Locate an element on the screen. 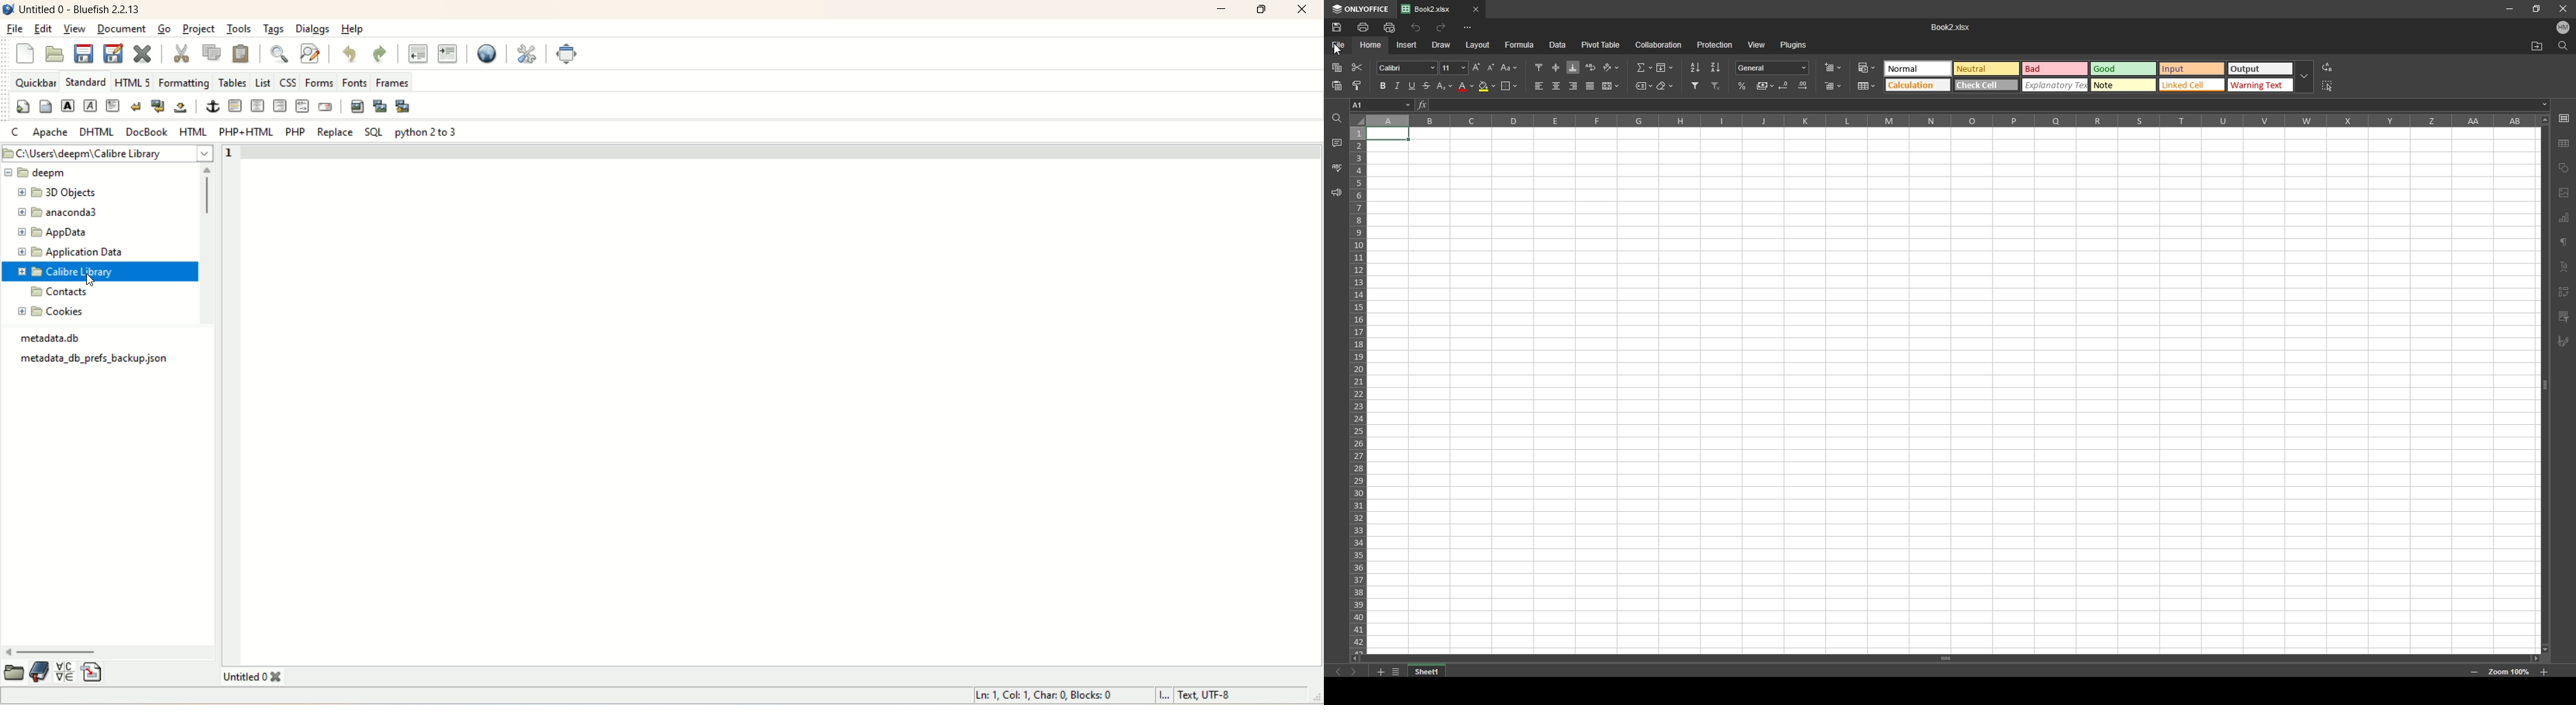 The width and height of the screenshot is (2576, 728). increase decimal is located at coordinates (1803, 85).